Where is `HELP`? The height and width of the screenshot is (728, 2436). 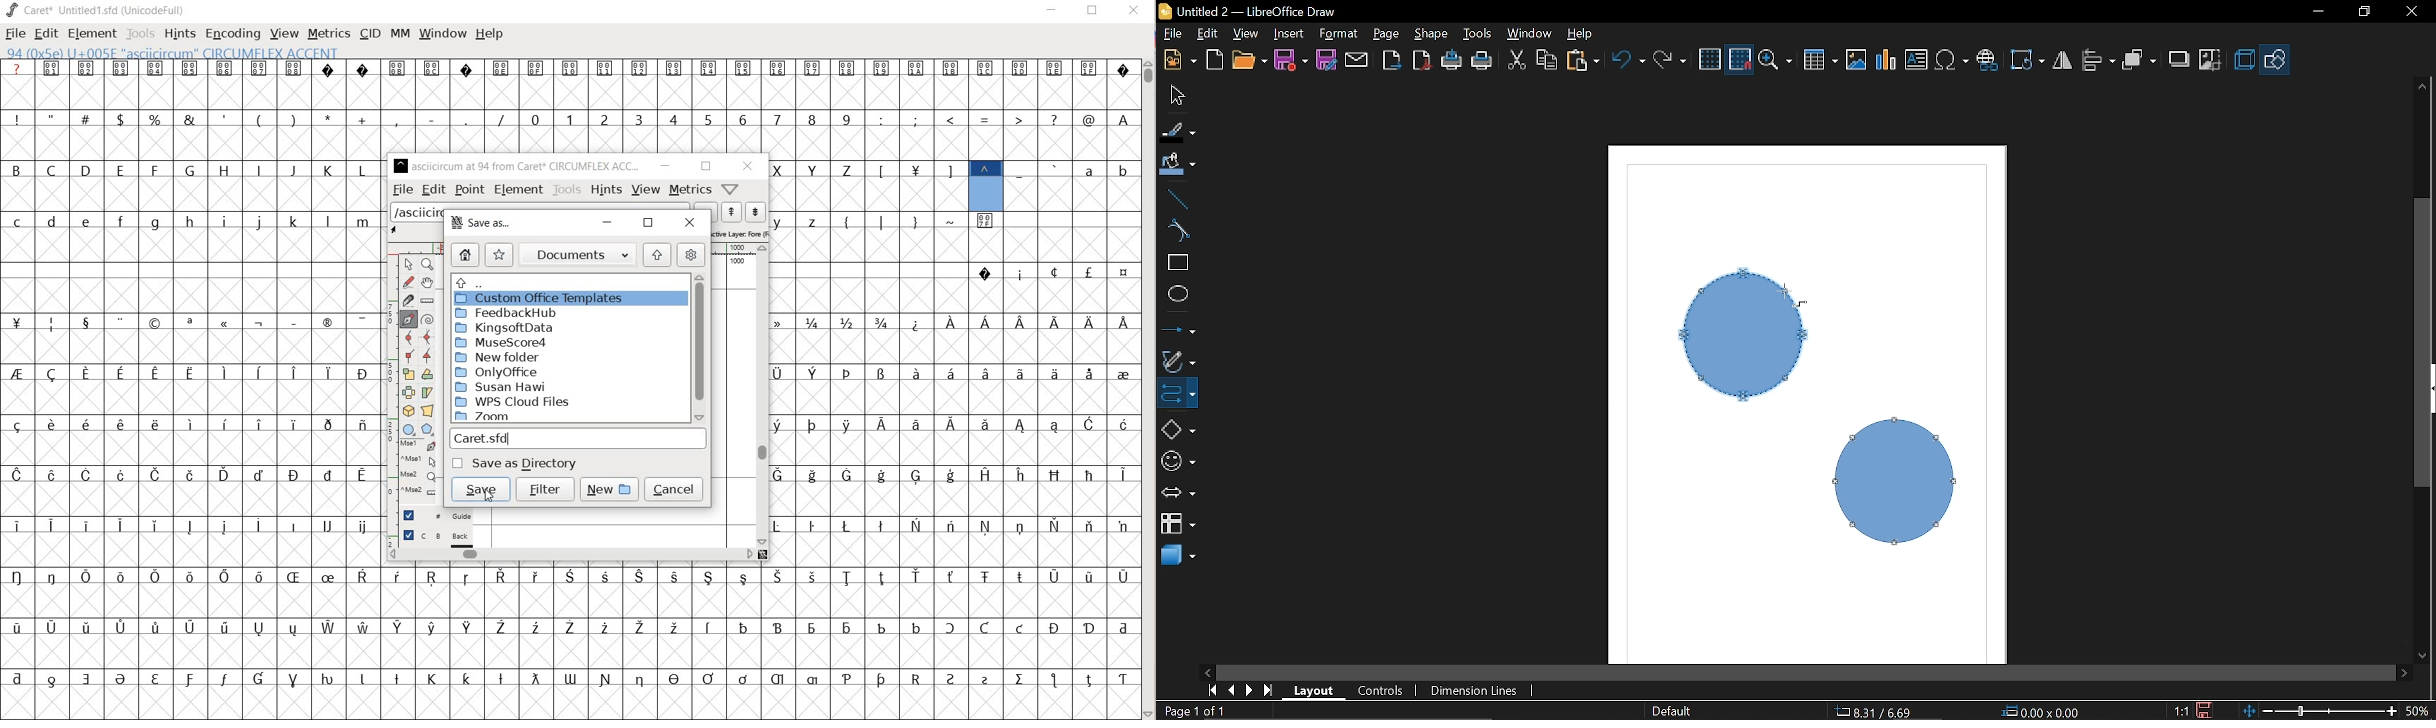
HELP is located at coordinates (490, 33).